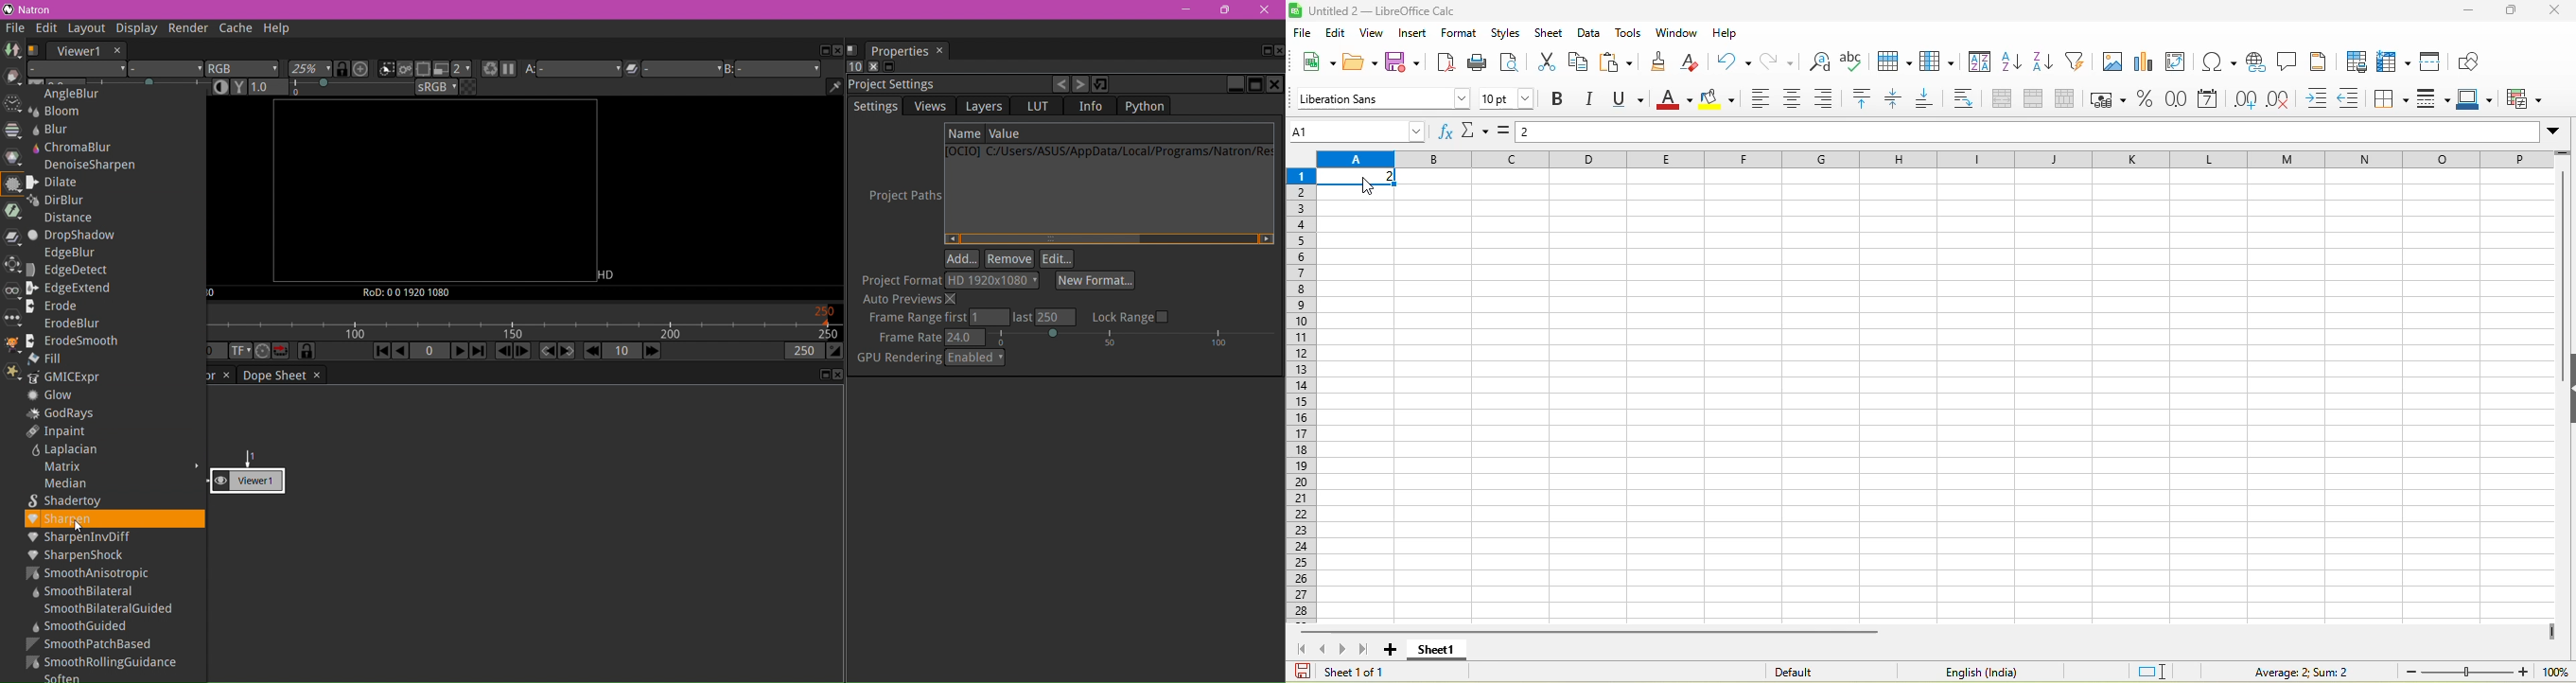 This screenshot has height=700, width=2576. Describe the element at coordinates (1970, 99) in the screenshot. I see `wrap` at that location.